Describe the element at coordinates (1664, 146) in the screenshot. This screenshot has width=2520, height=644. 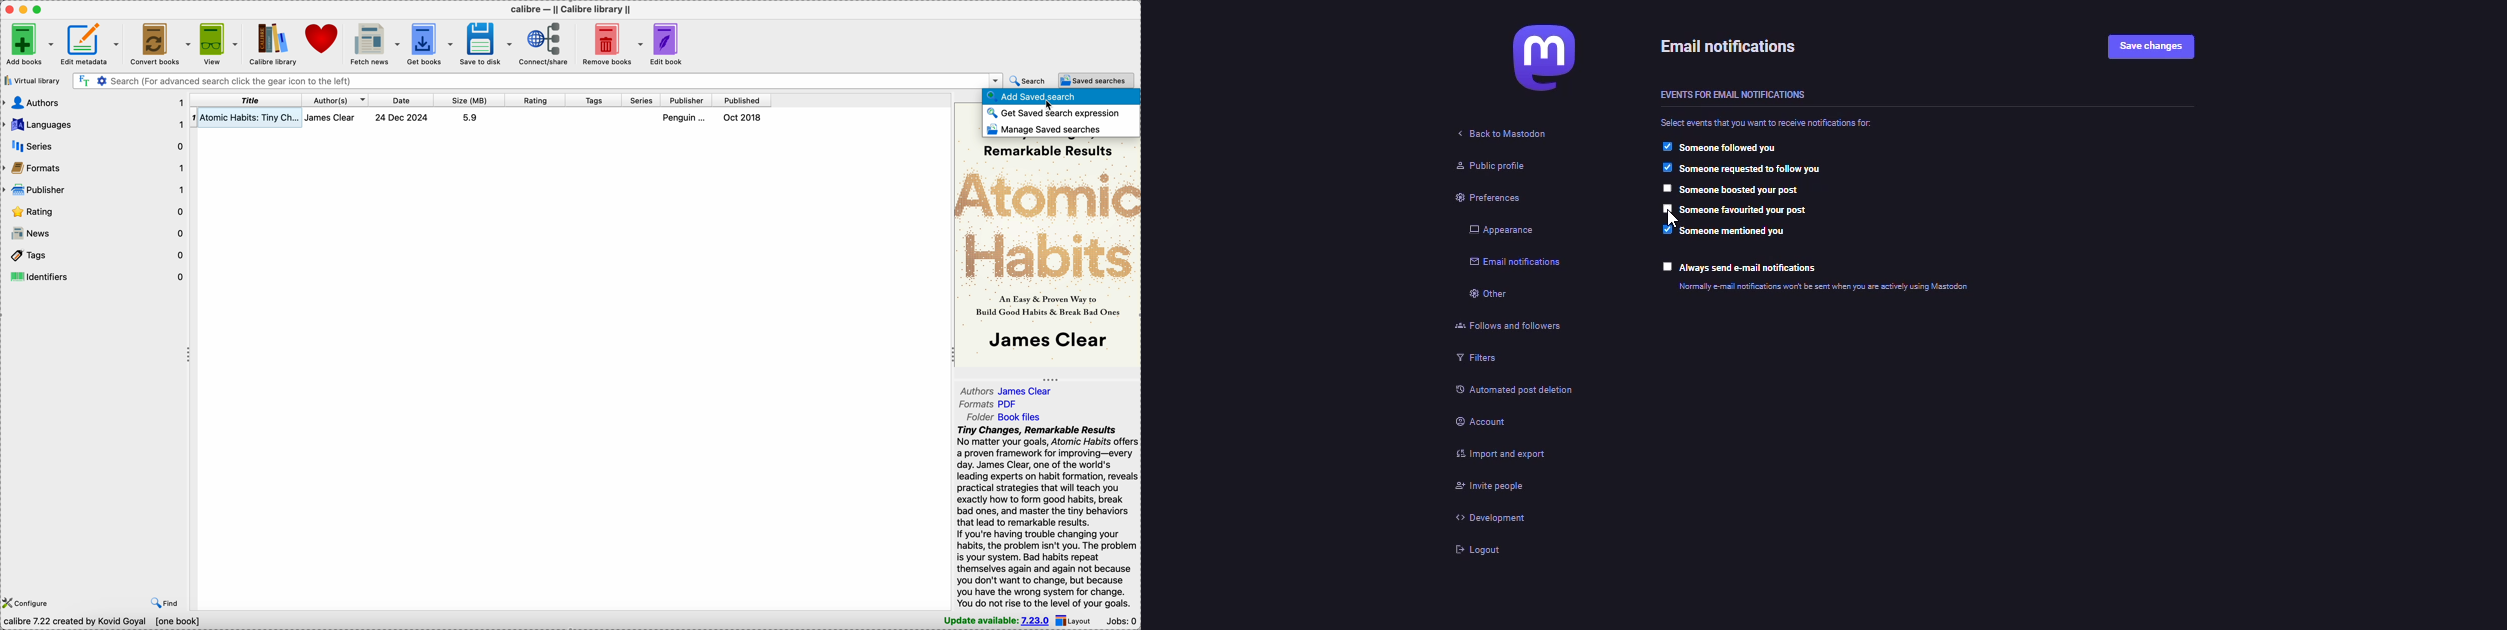
I see `enabled` at that location.